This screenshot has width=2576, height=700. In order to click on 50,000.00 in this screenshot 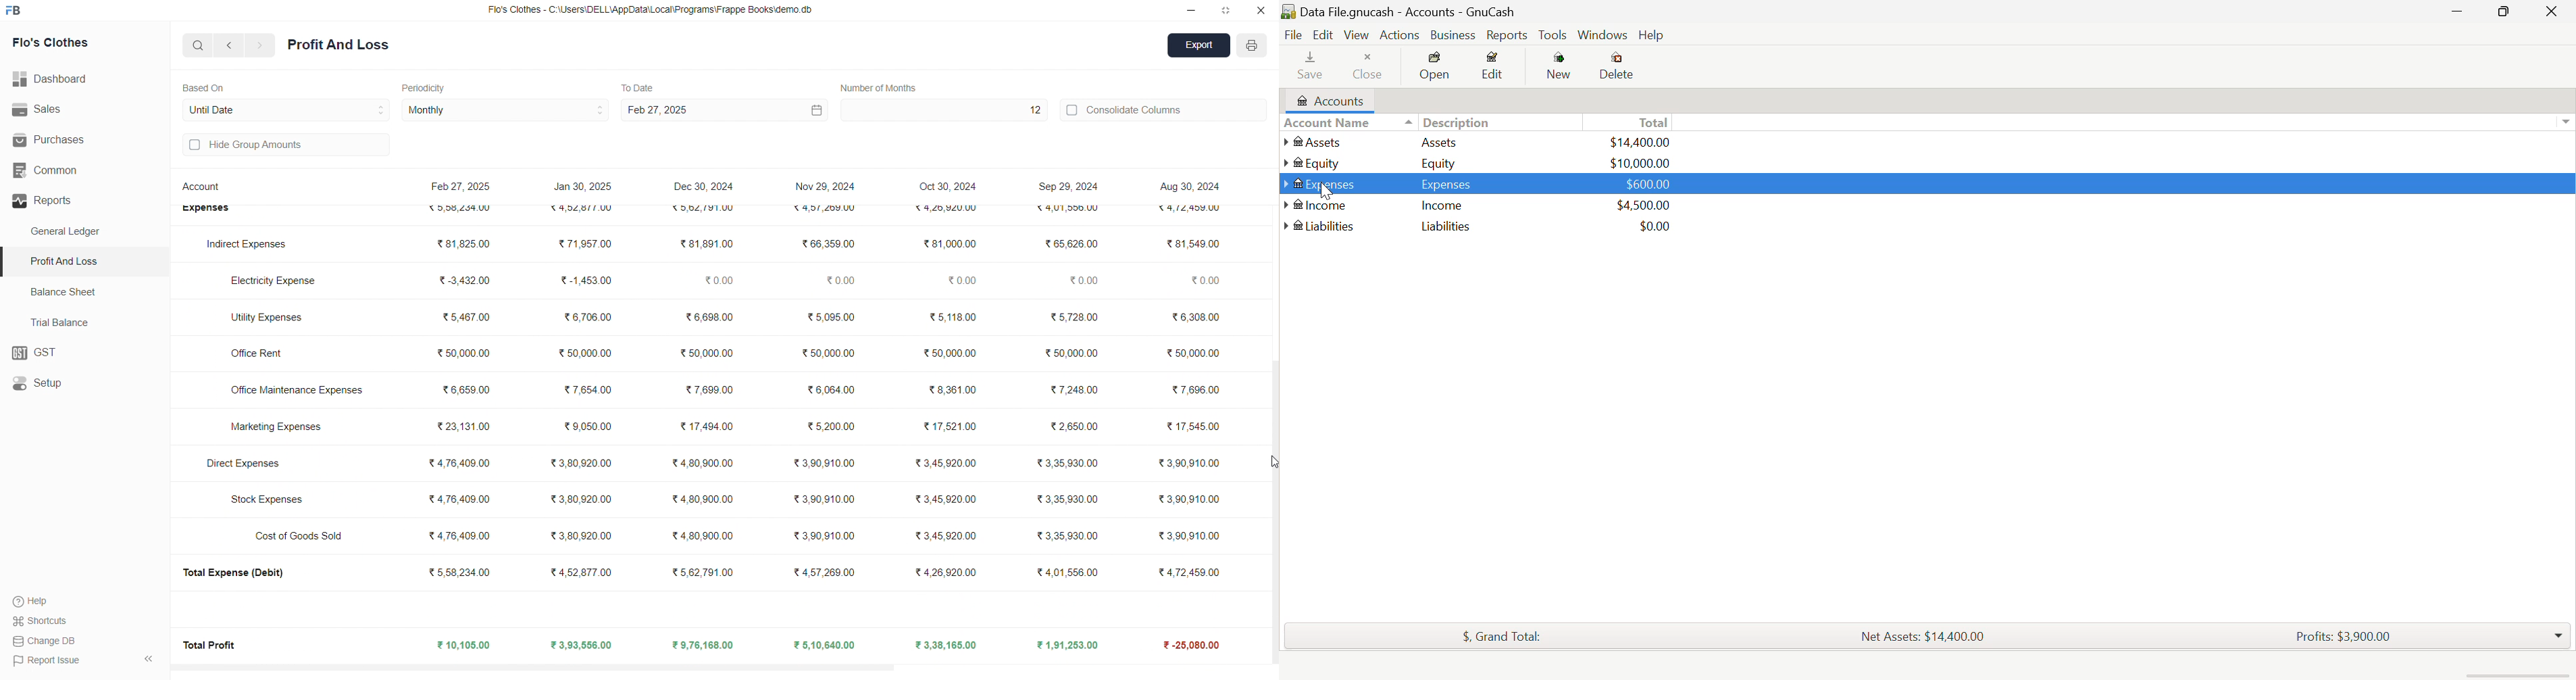, I will do `click(1195, 353)`.